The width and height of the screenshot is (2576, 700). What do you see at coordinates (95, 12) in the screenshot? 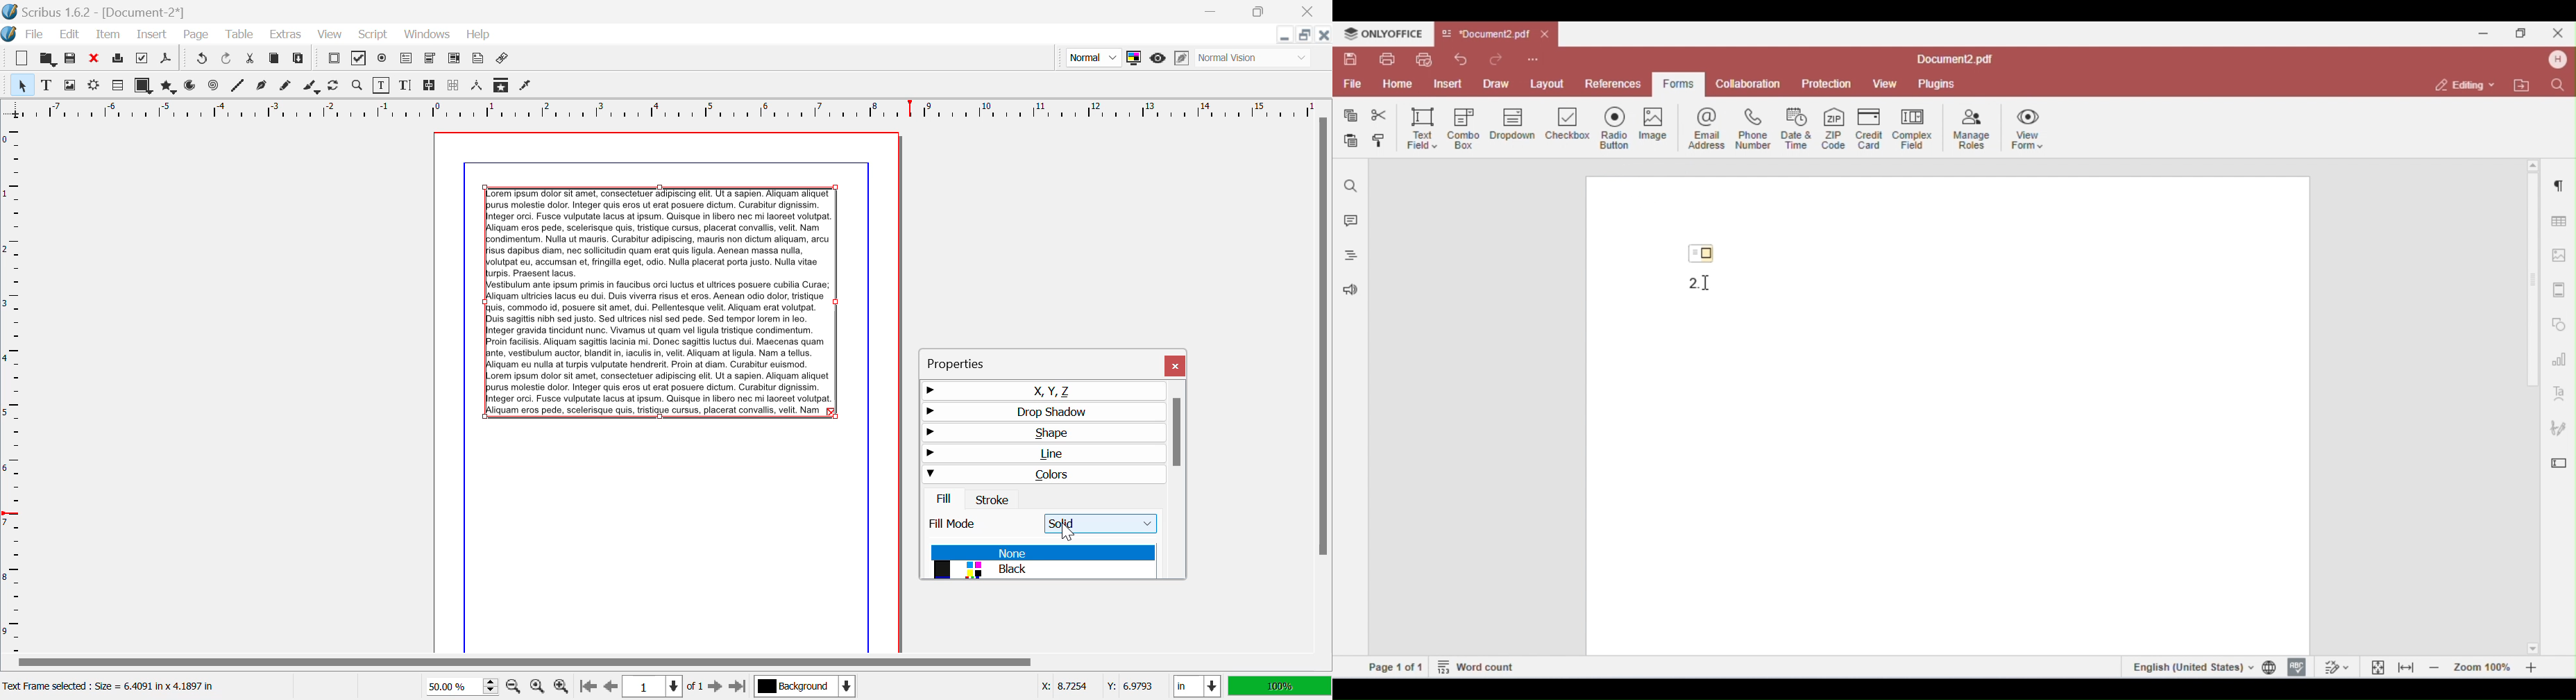
I see `Scribus 1.62 - [Document-2*]` at bounding box center [95, 12].